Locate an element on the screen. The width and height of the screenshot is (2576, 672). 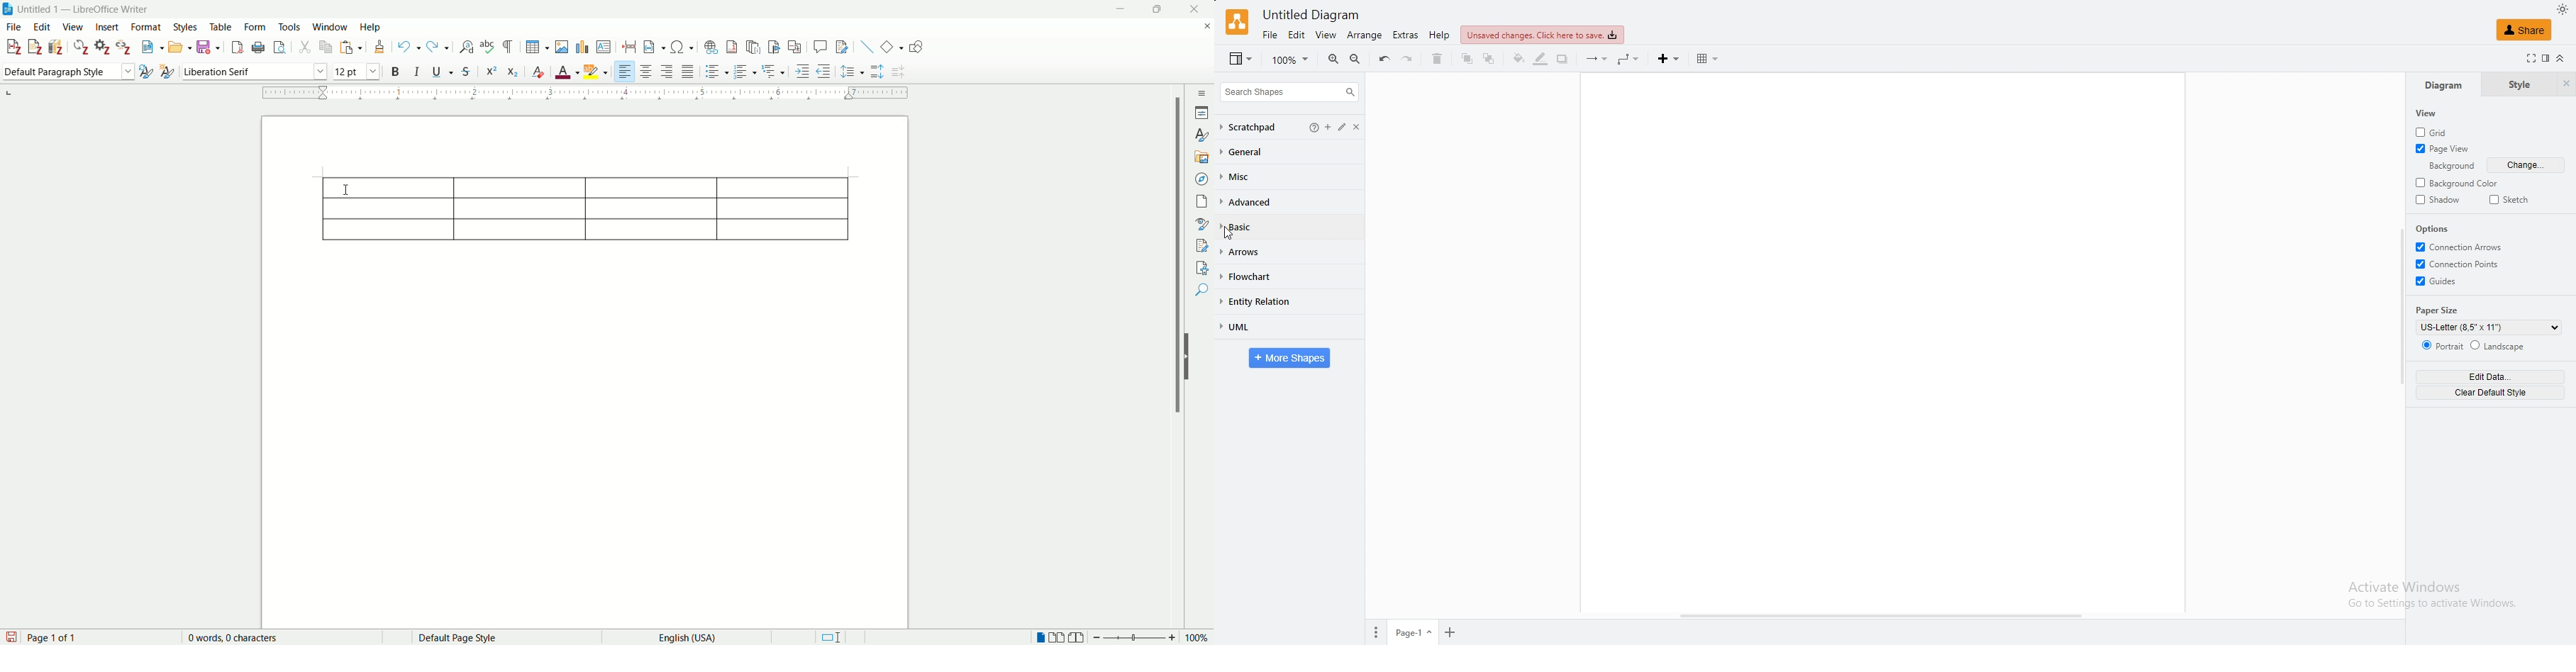
style inspector is located at coordinates (1201, 223).